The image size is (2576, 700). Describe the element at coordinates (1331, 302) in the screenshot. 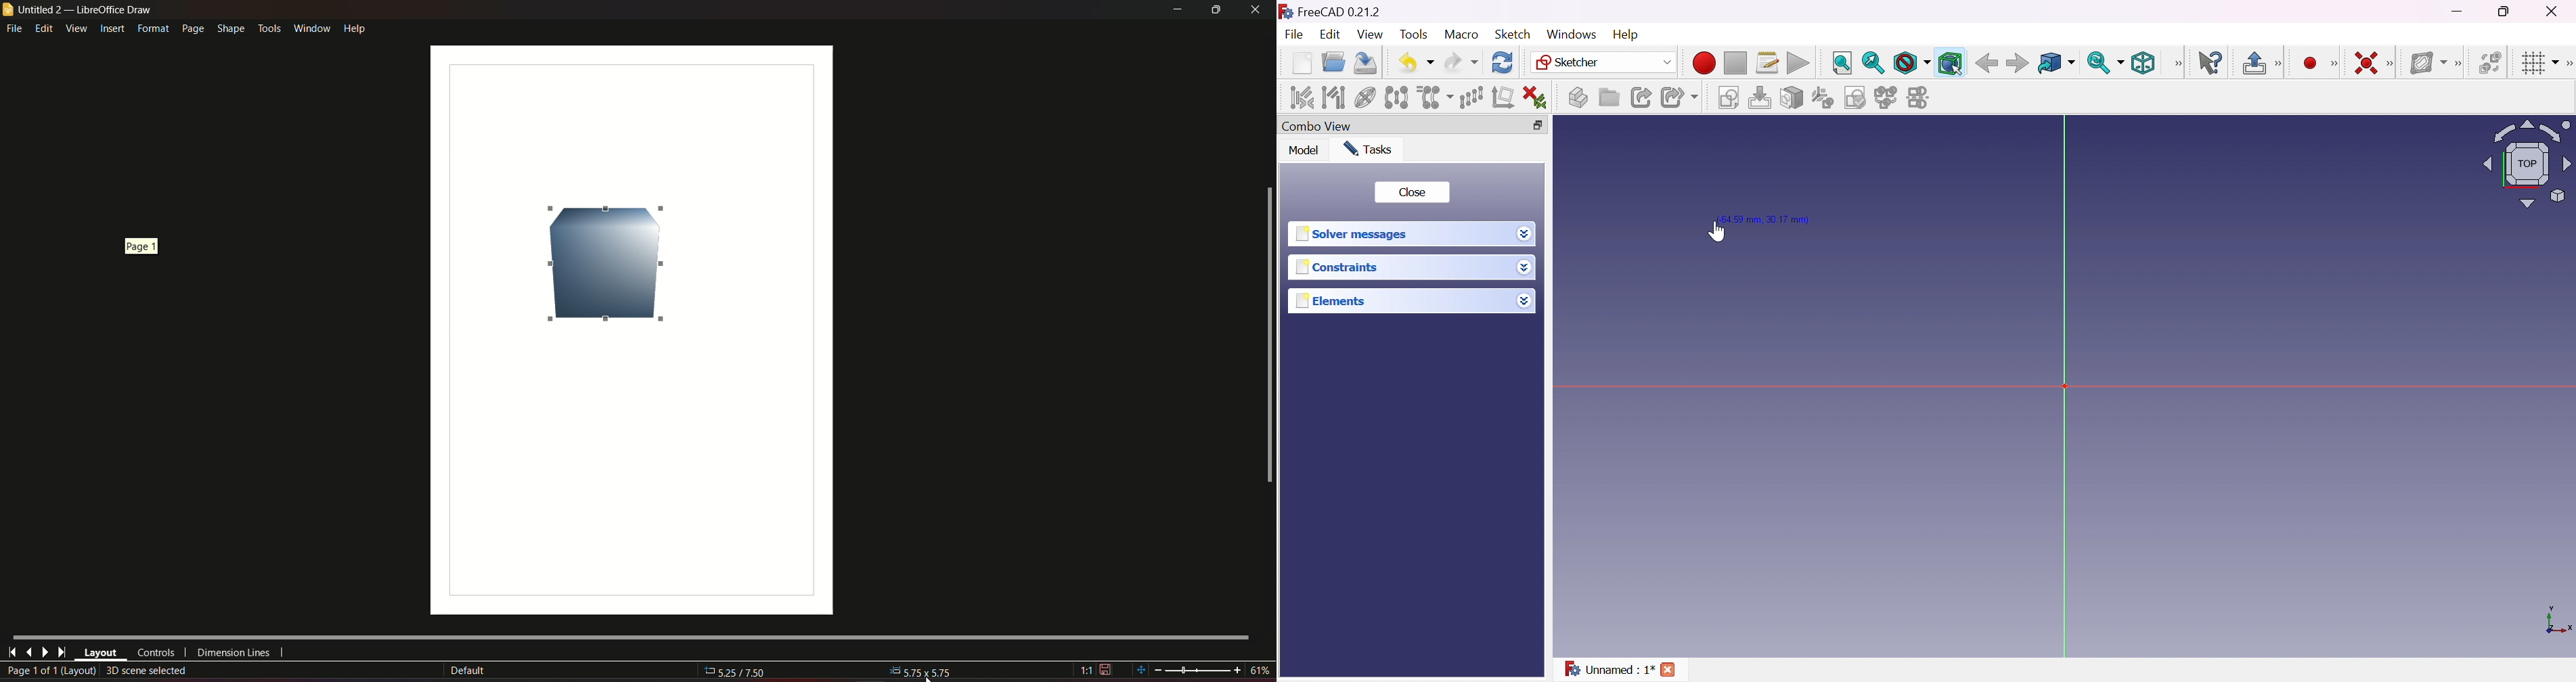

I see `Elements` at that location.